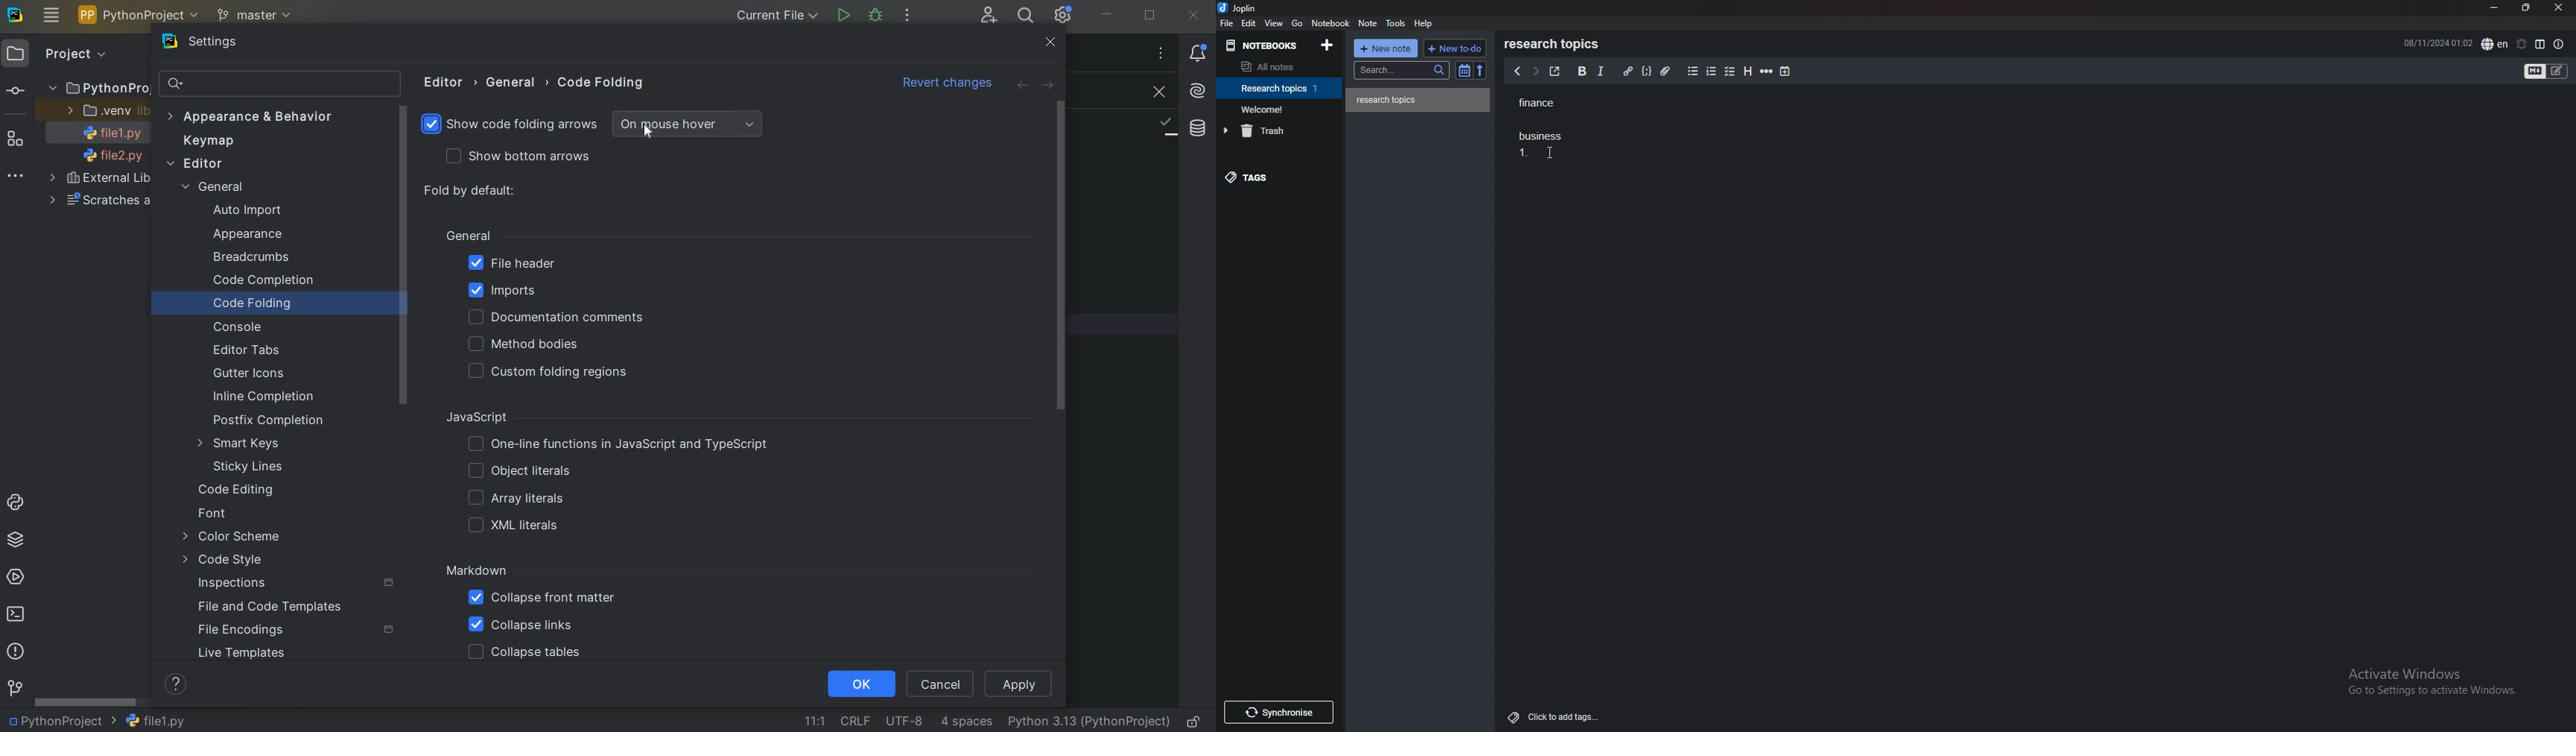  What do you see at coordinates (2495, 43) in the screenshot?
I see `spell check` at bounding box center [2495, 43].